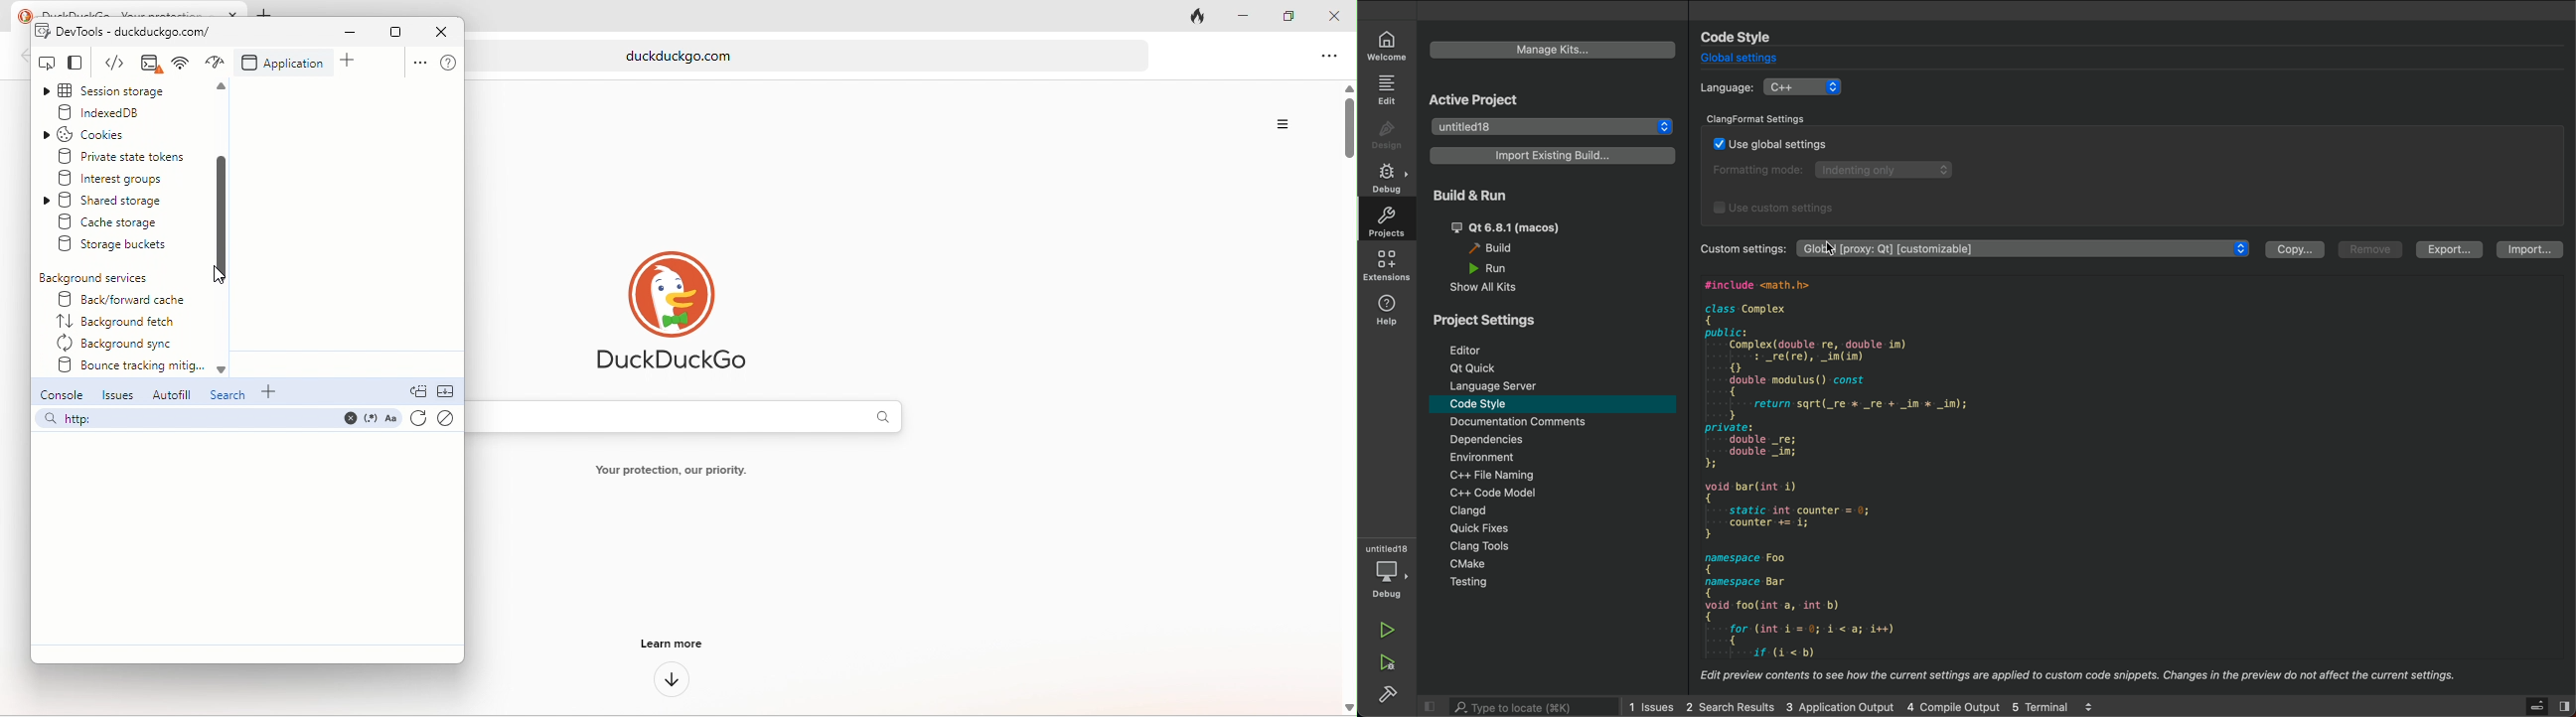  What do you see at coordinates (125, 178) in the screenshot?
I see `interest groups` at bounding box center [125, 178].